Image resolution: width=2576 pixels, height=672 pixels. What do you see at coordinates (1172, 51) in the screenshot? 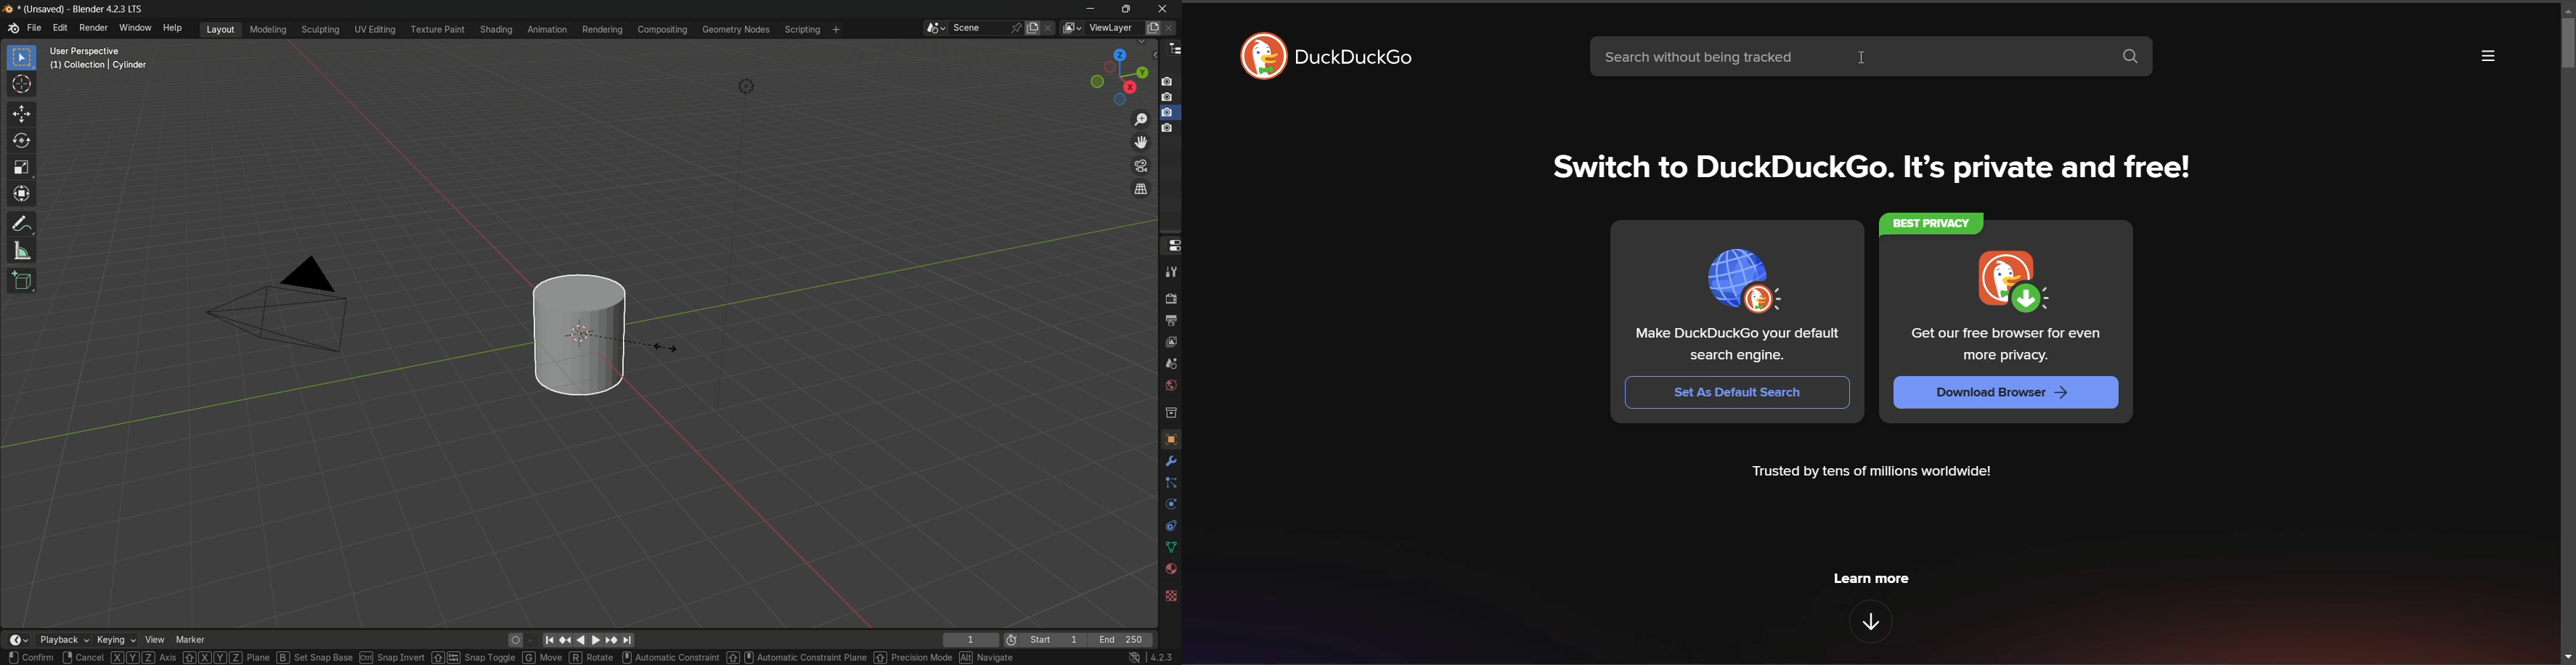
I see `outliner` at bounding box center [1172, 51].